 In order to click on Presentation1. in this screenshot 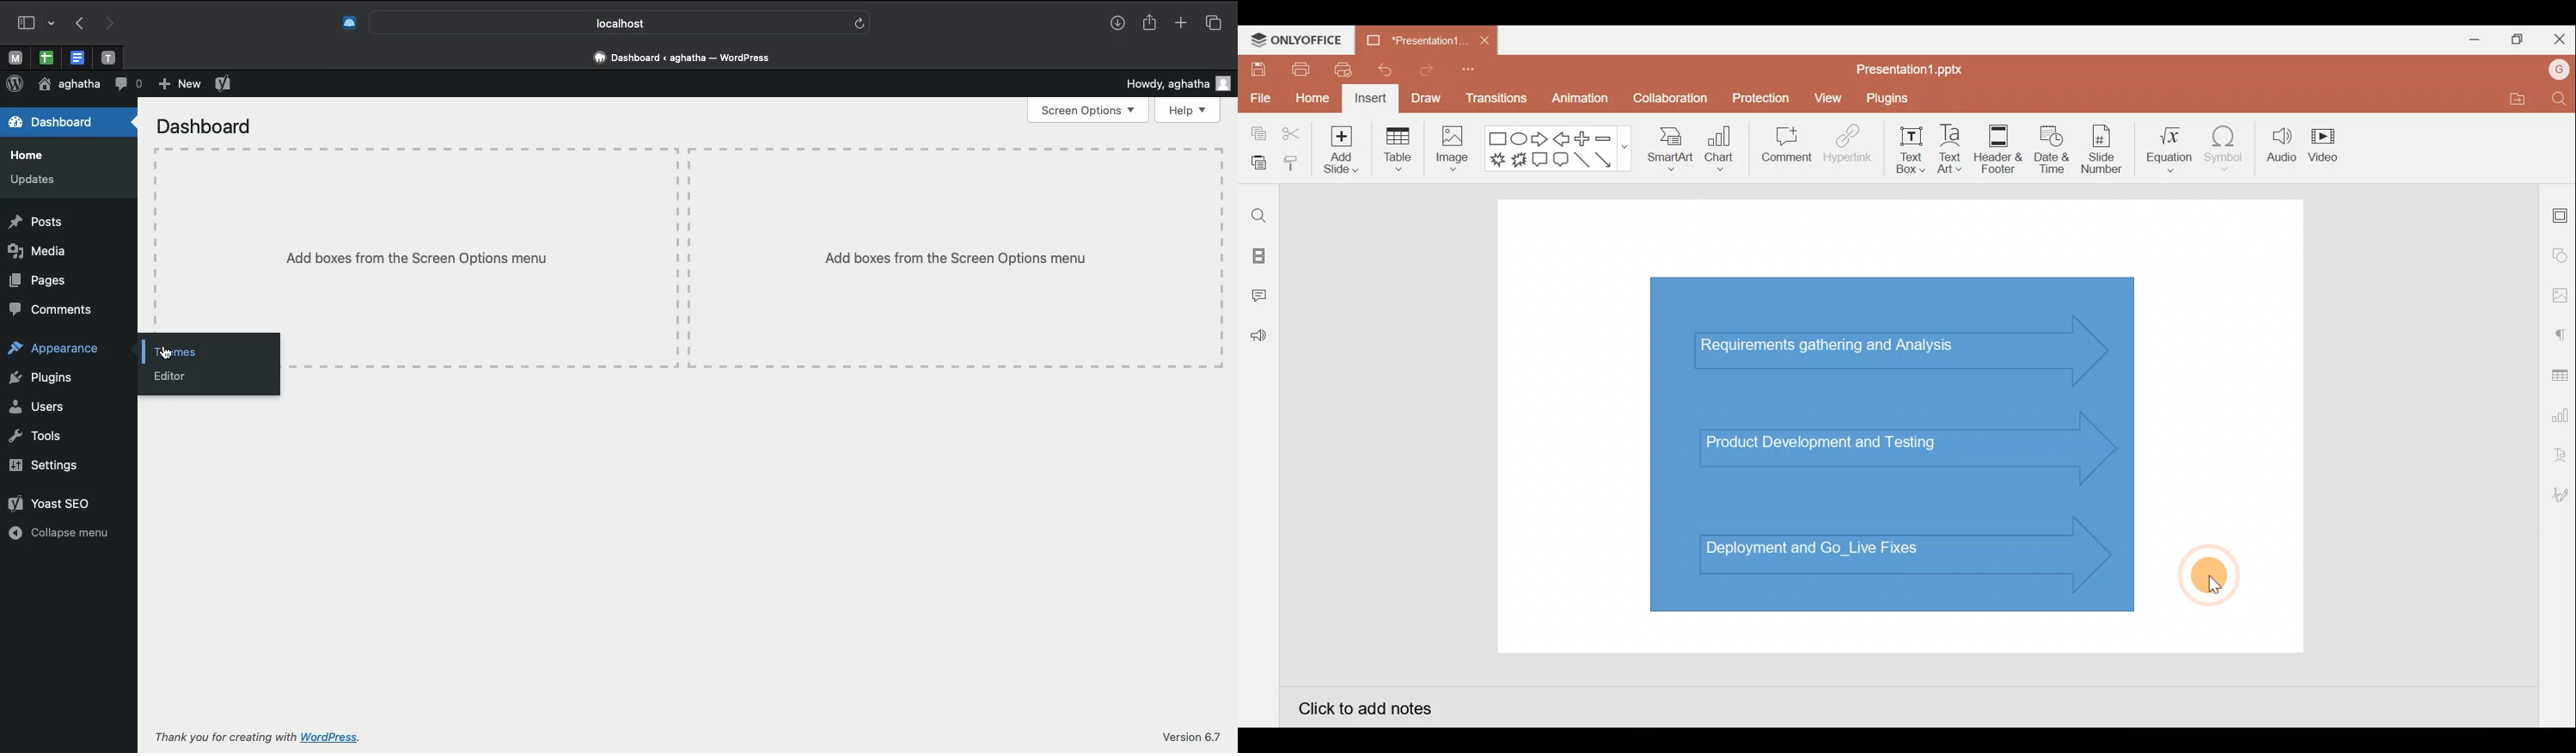, I will do `click(1415, 37)`.